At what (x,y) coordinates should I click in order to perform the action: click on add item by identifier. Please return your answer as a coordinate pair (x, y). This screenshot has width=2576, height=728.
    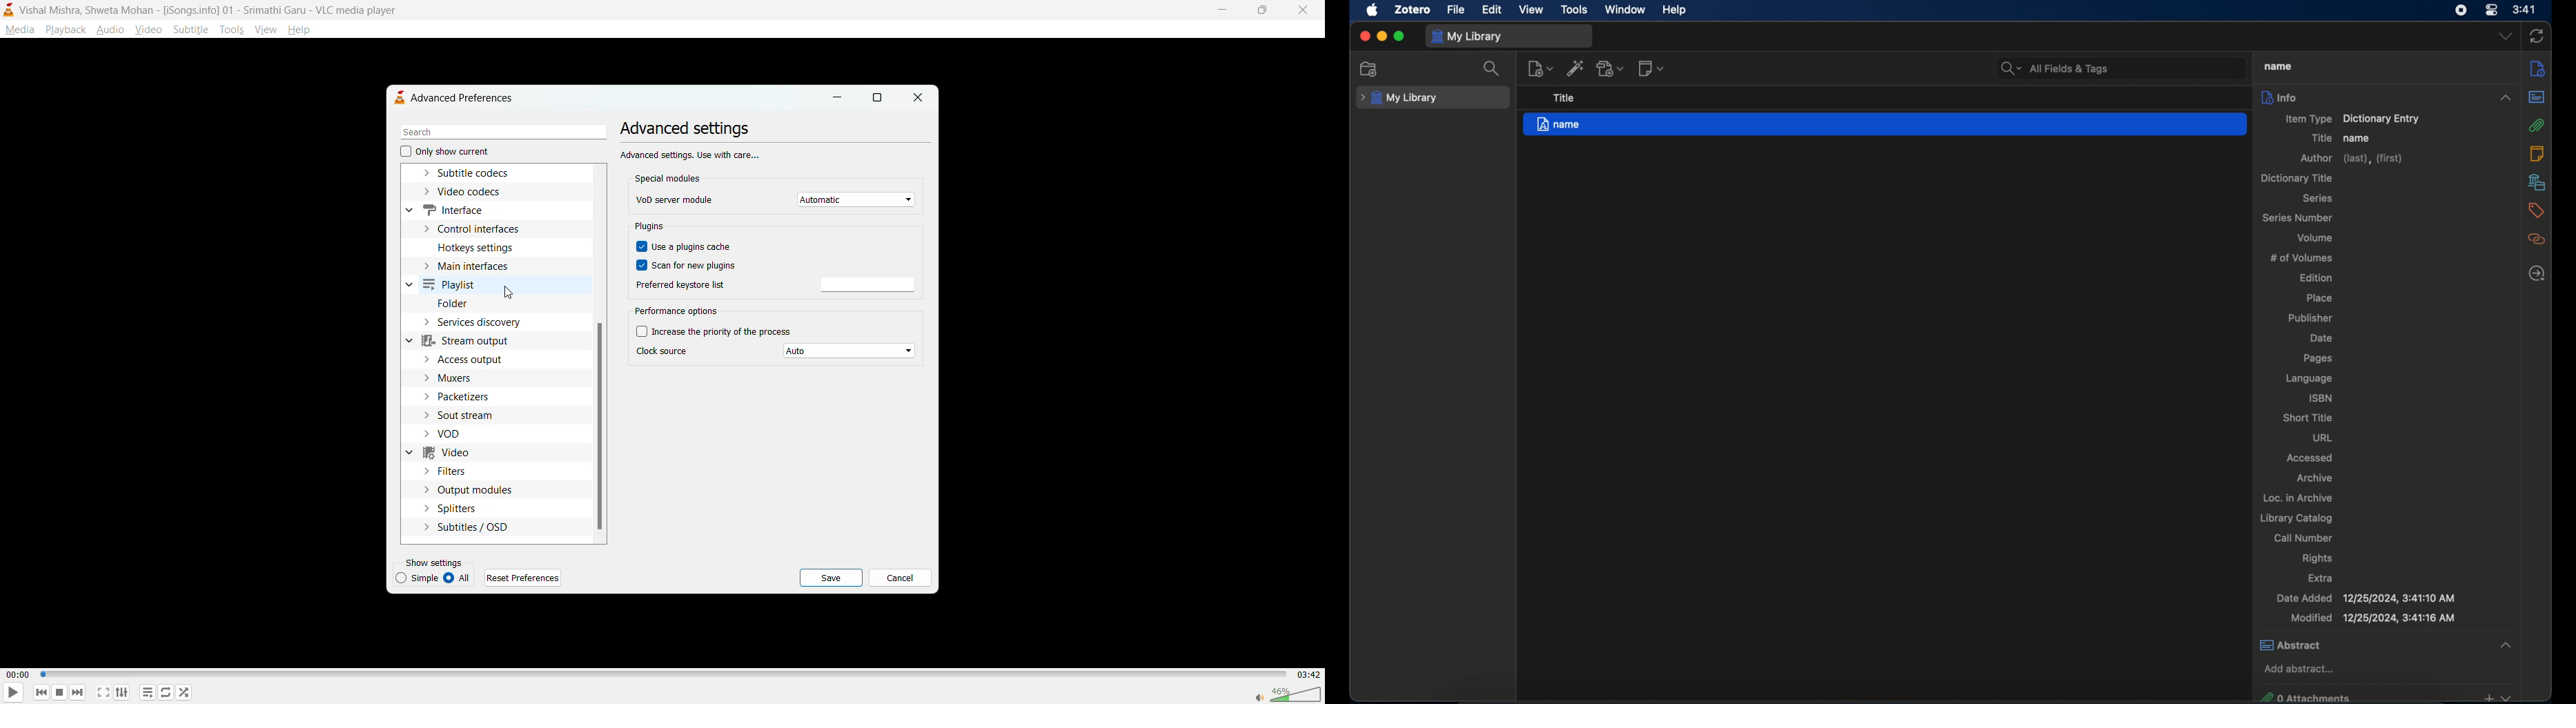
    Looking at the image, I should click on (1575, 68).